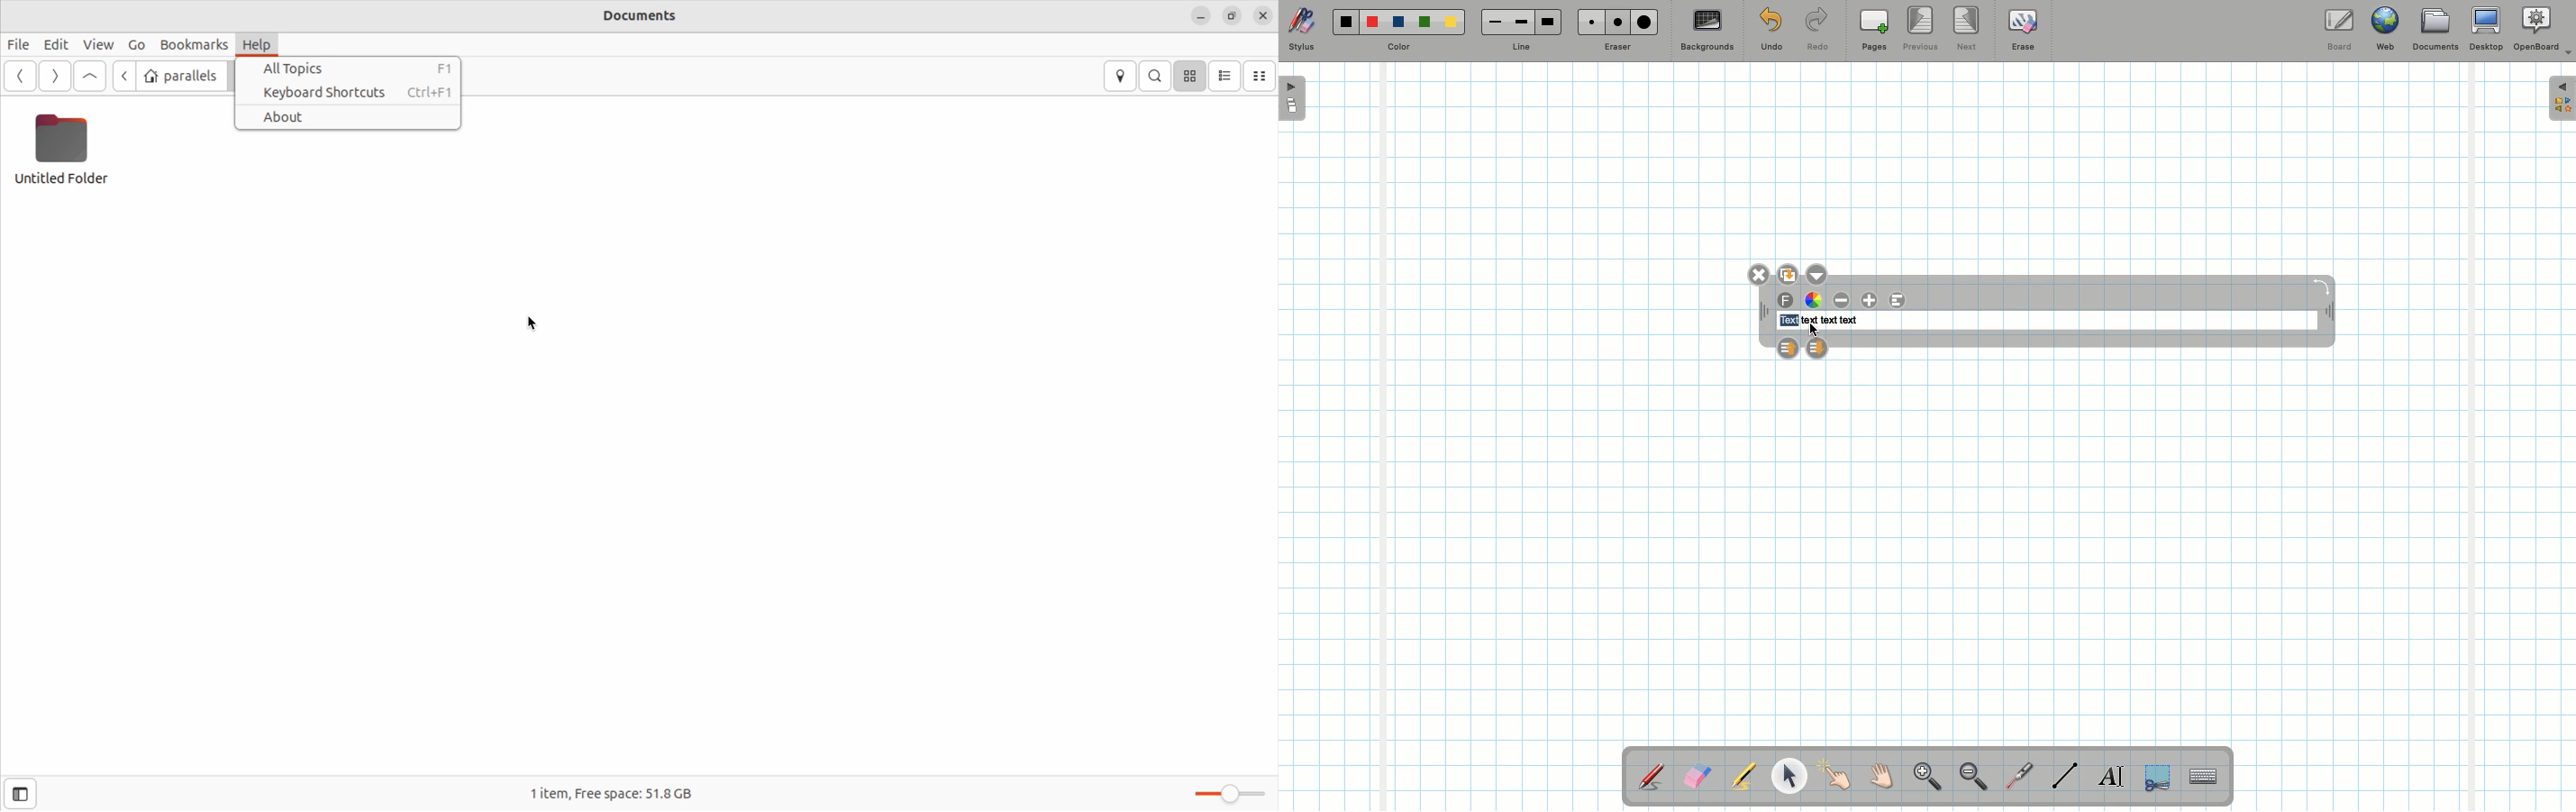 This screenshot has width=2576, height=812. I want to click on toggle zoom, so click(1226, 789).